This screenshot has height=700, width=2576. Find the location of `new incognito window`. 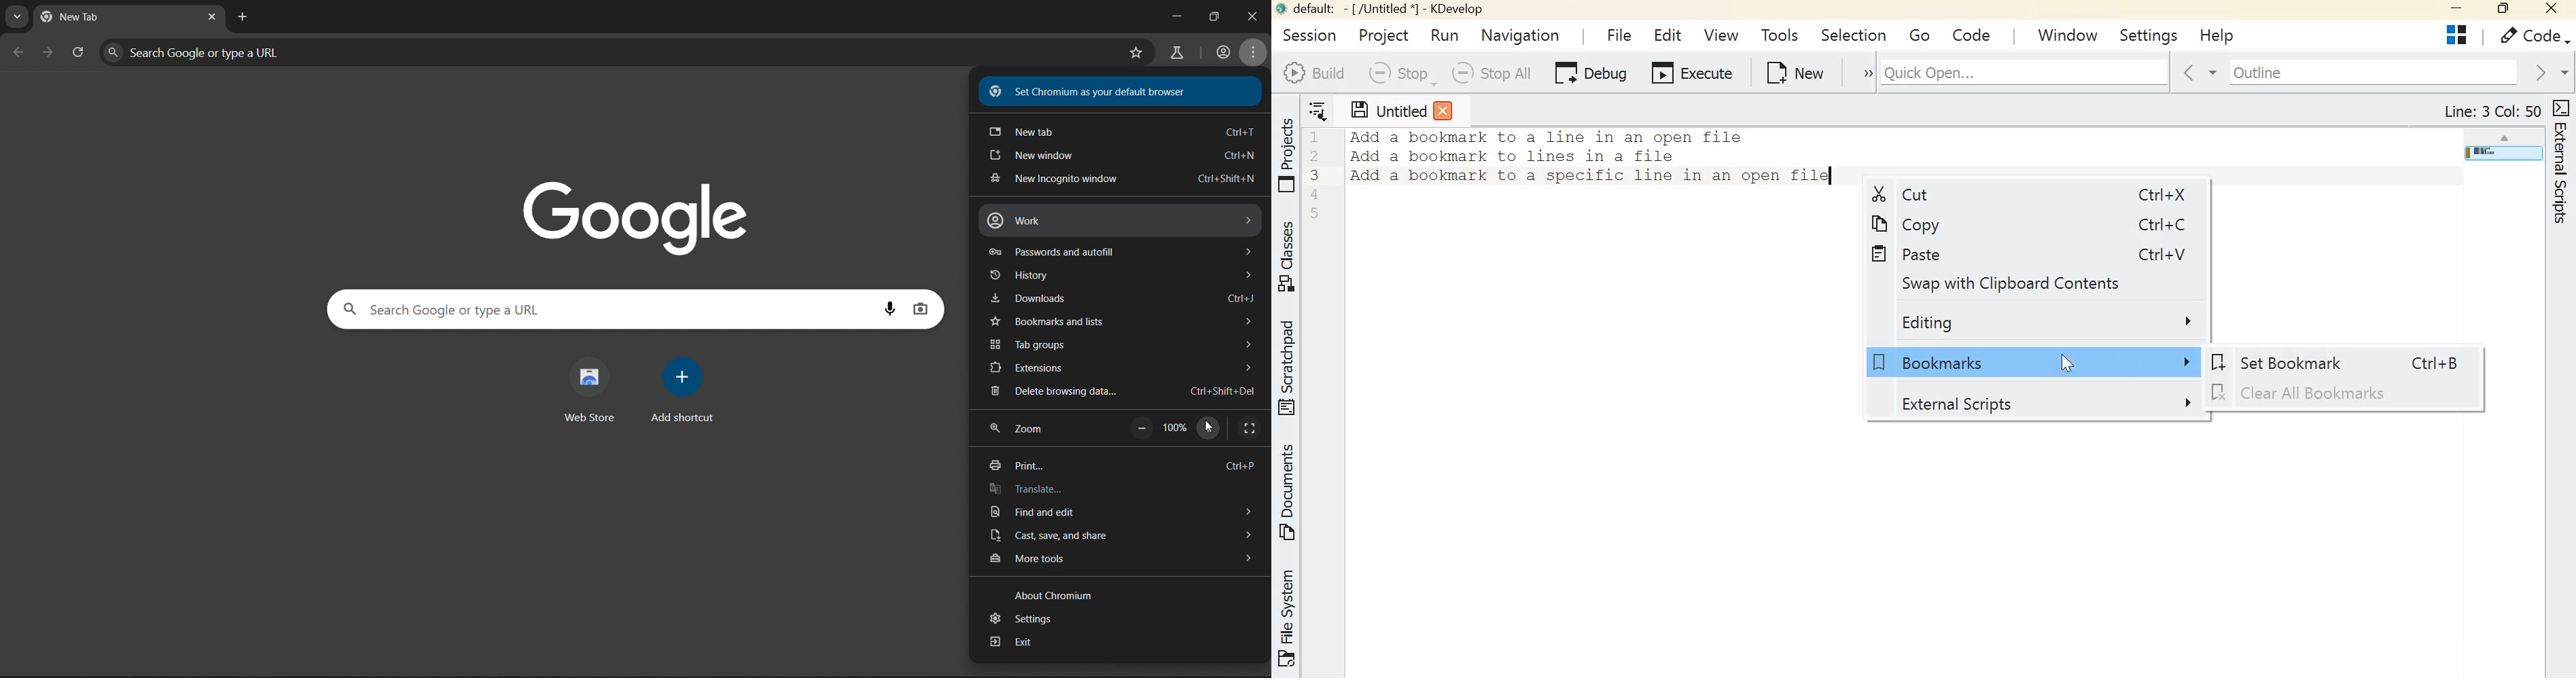

new incognito window is located at coordinates (1123, 179).